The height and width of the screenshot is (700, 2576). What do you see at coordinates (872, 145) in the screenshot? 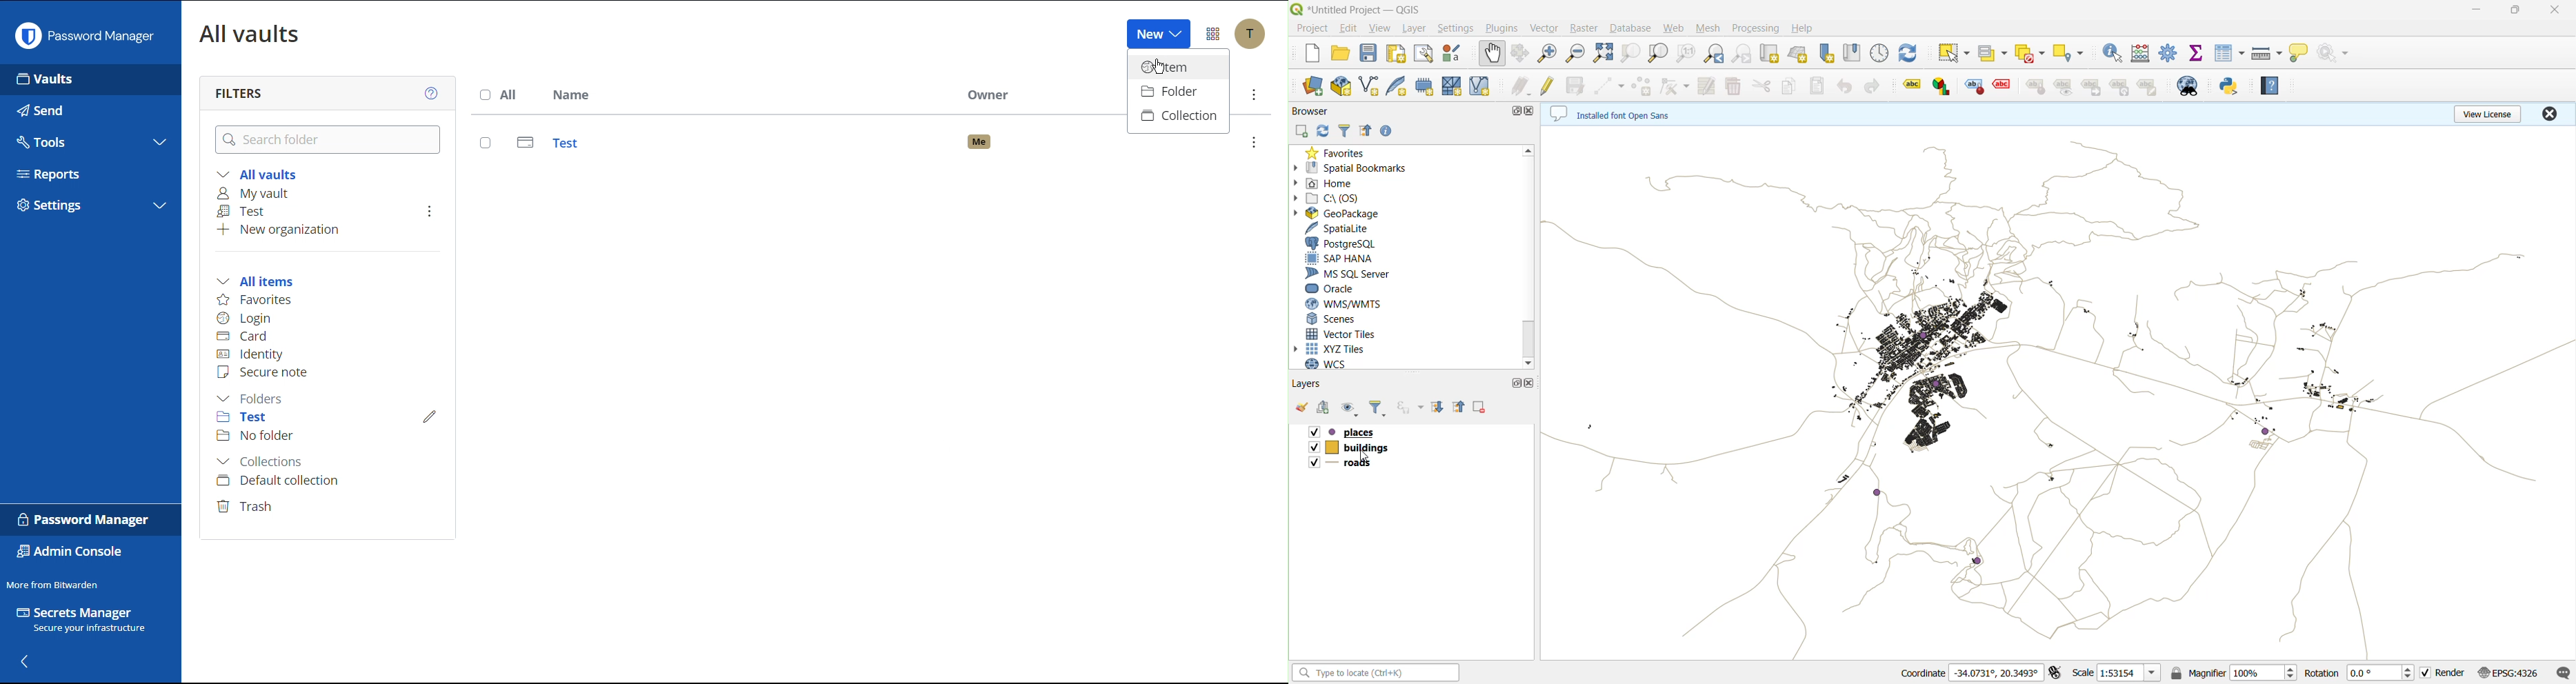
I see `Test` at bounding box center [872, 145].